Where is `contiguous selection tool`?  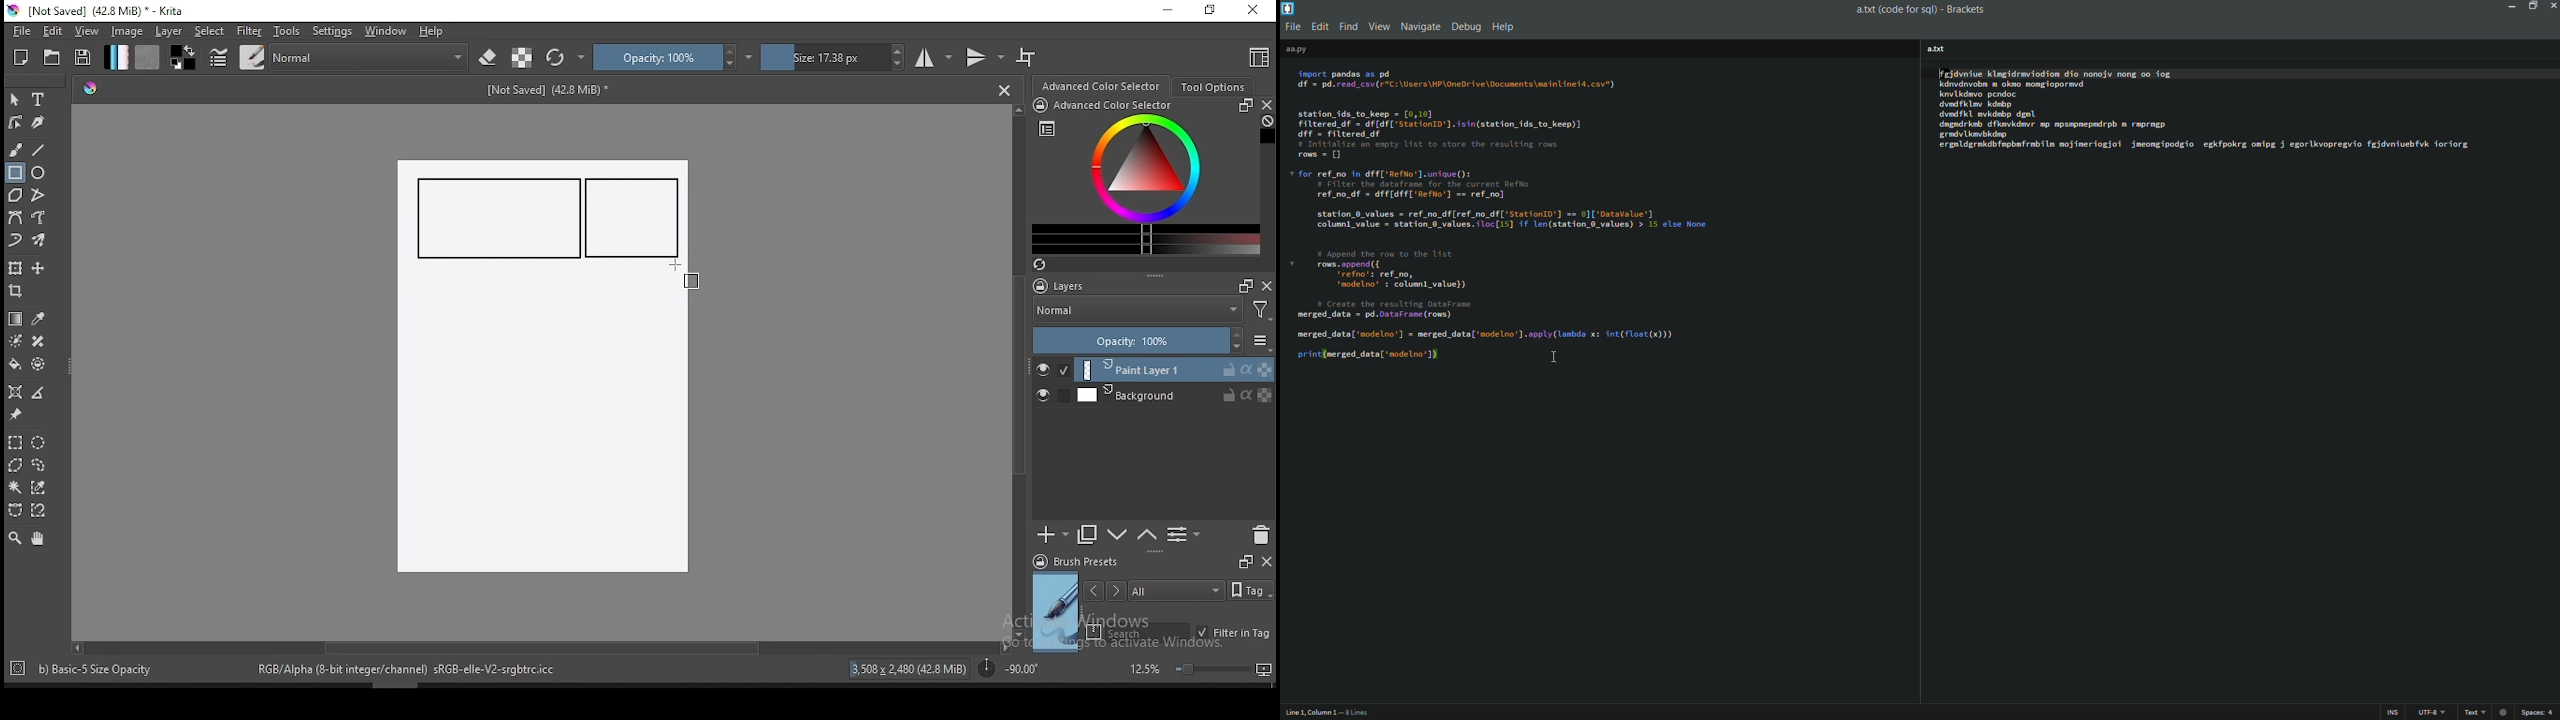
contiguous selection tool is located at coordinates (16, 489).